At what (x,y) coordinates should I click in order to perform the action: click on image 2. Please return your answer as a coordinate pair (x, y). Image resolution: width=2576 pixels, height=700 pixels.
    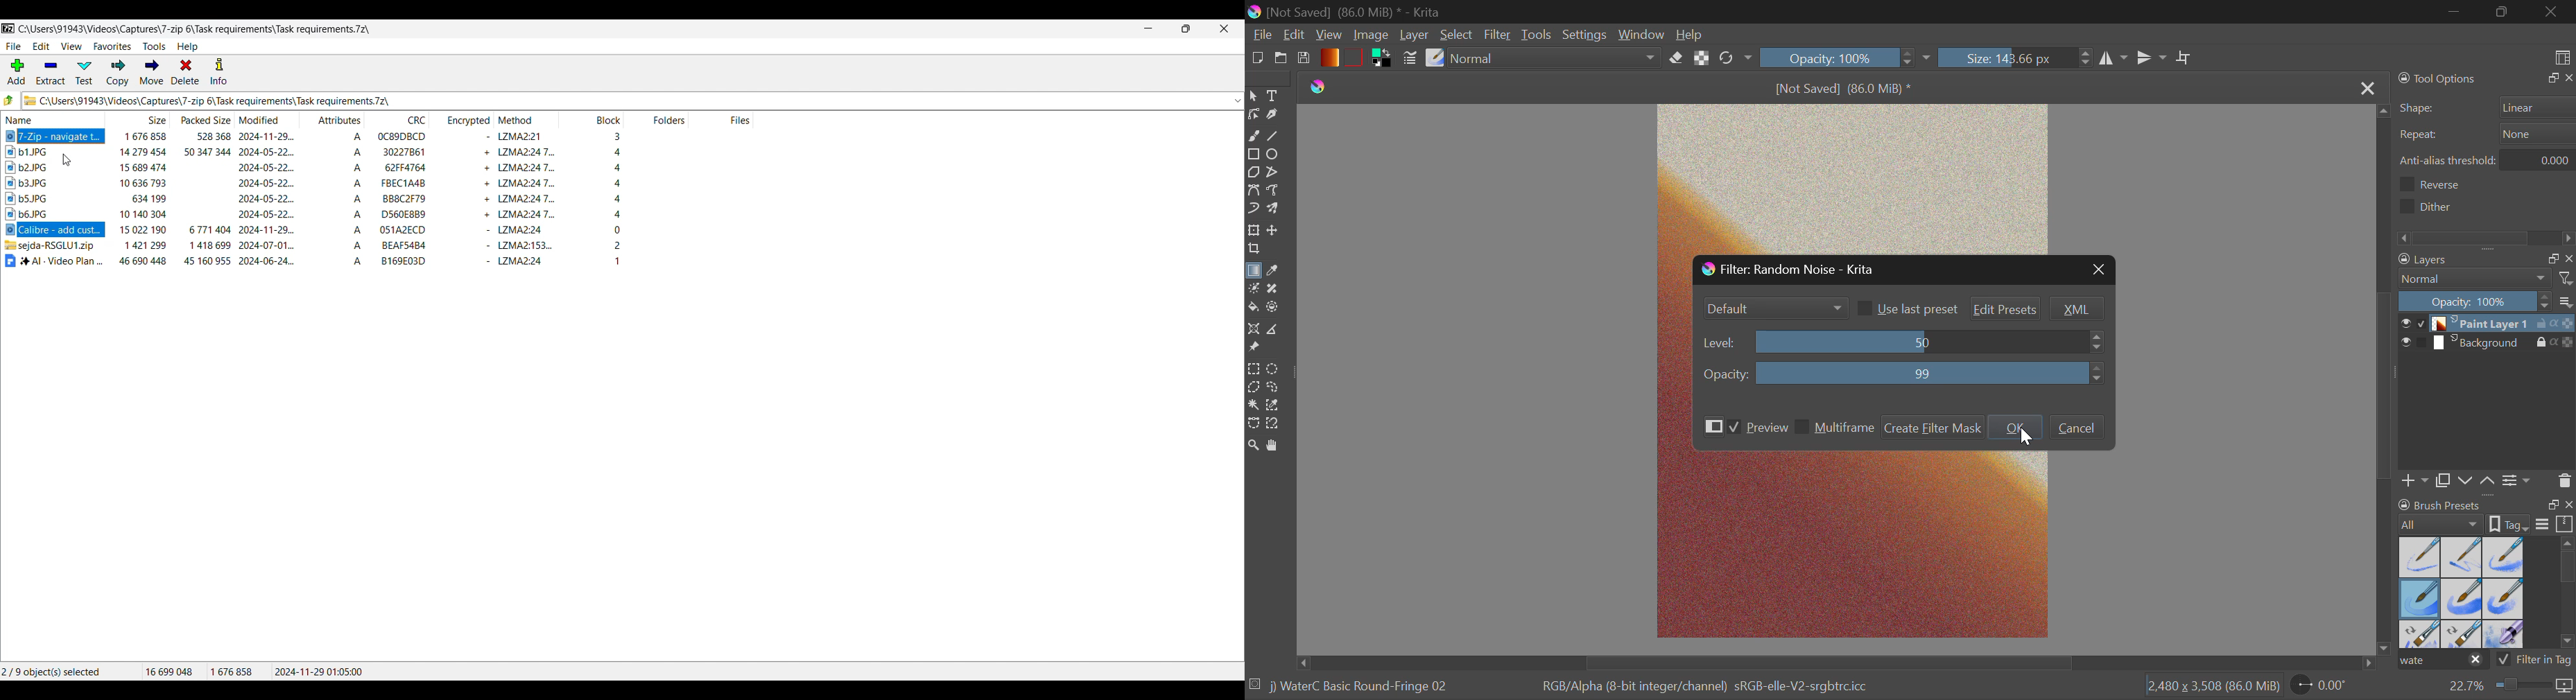
    Looking at the image, I should click on (42, 167).